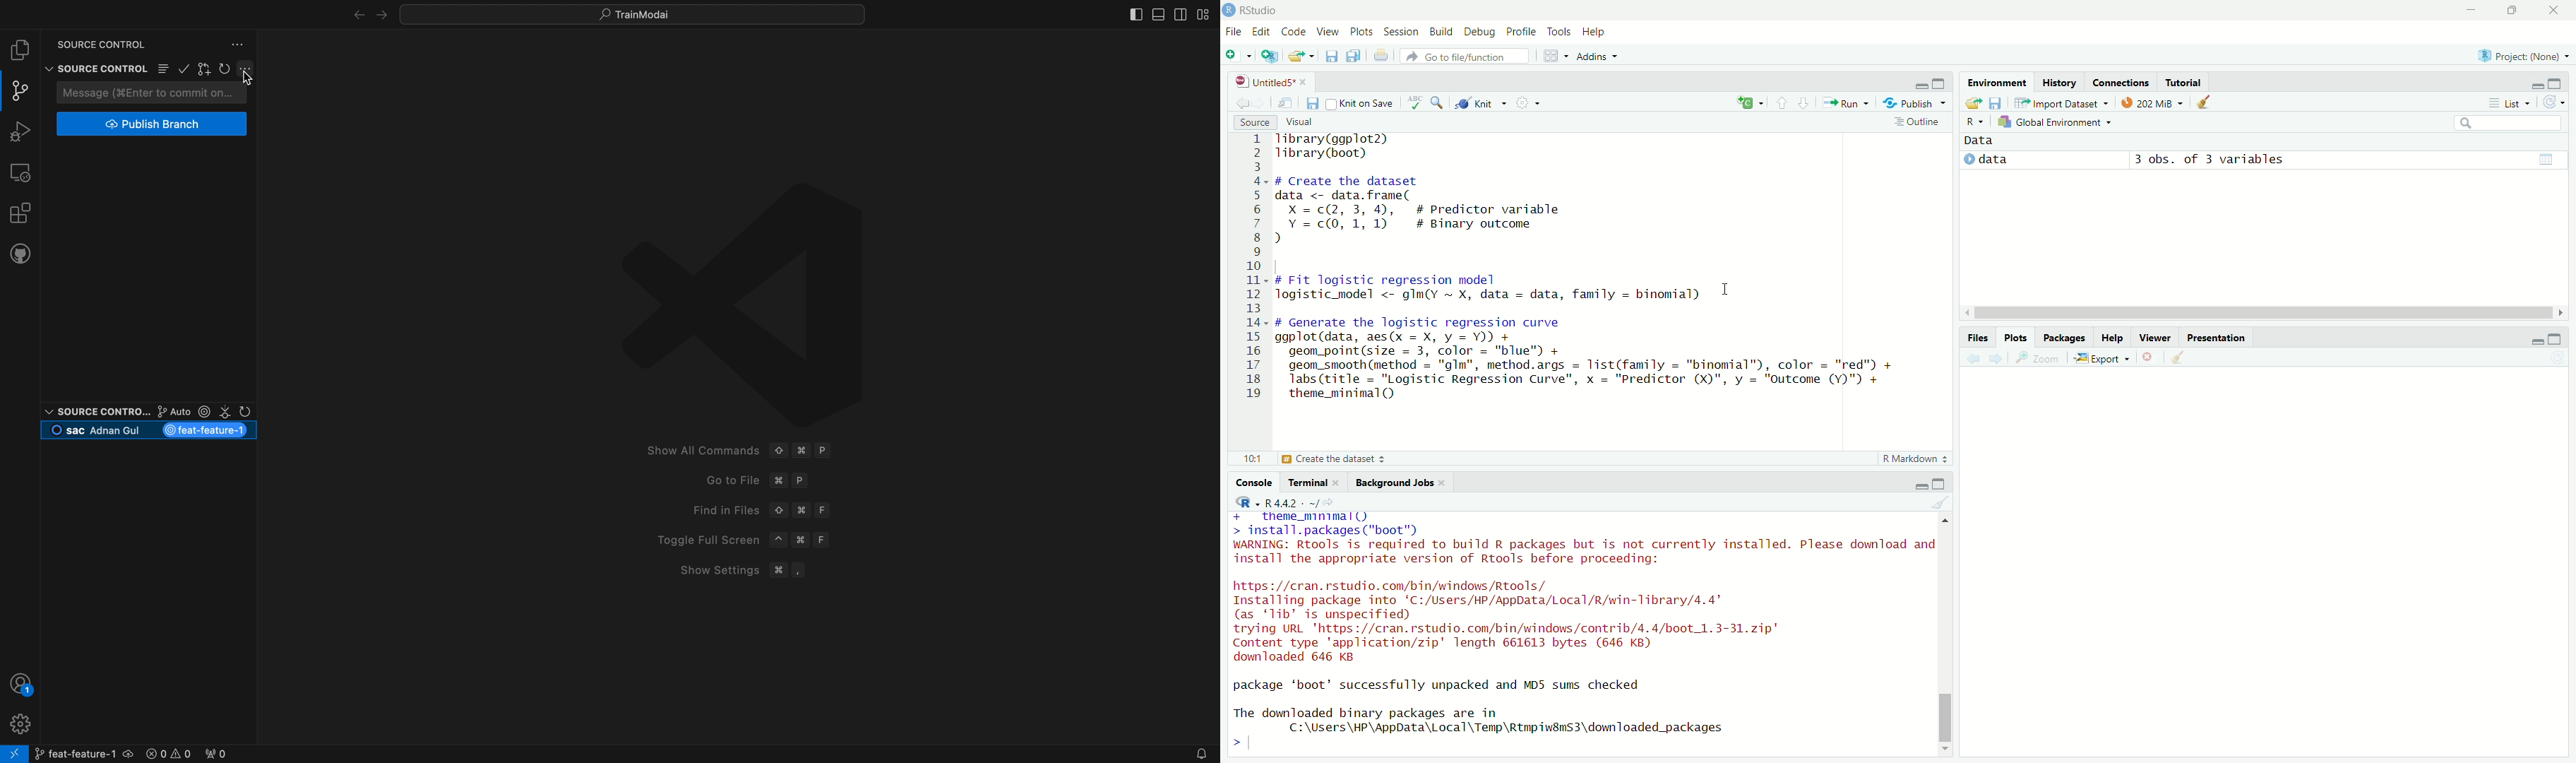 The image size is (2576, 784). I want to click on Line numbers, so click(1250, 271).